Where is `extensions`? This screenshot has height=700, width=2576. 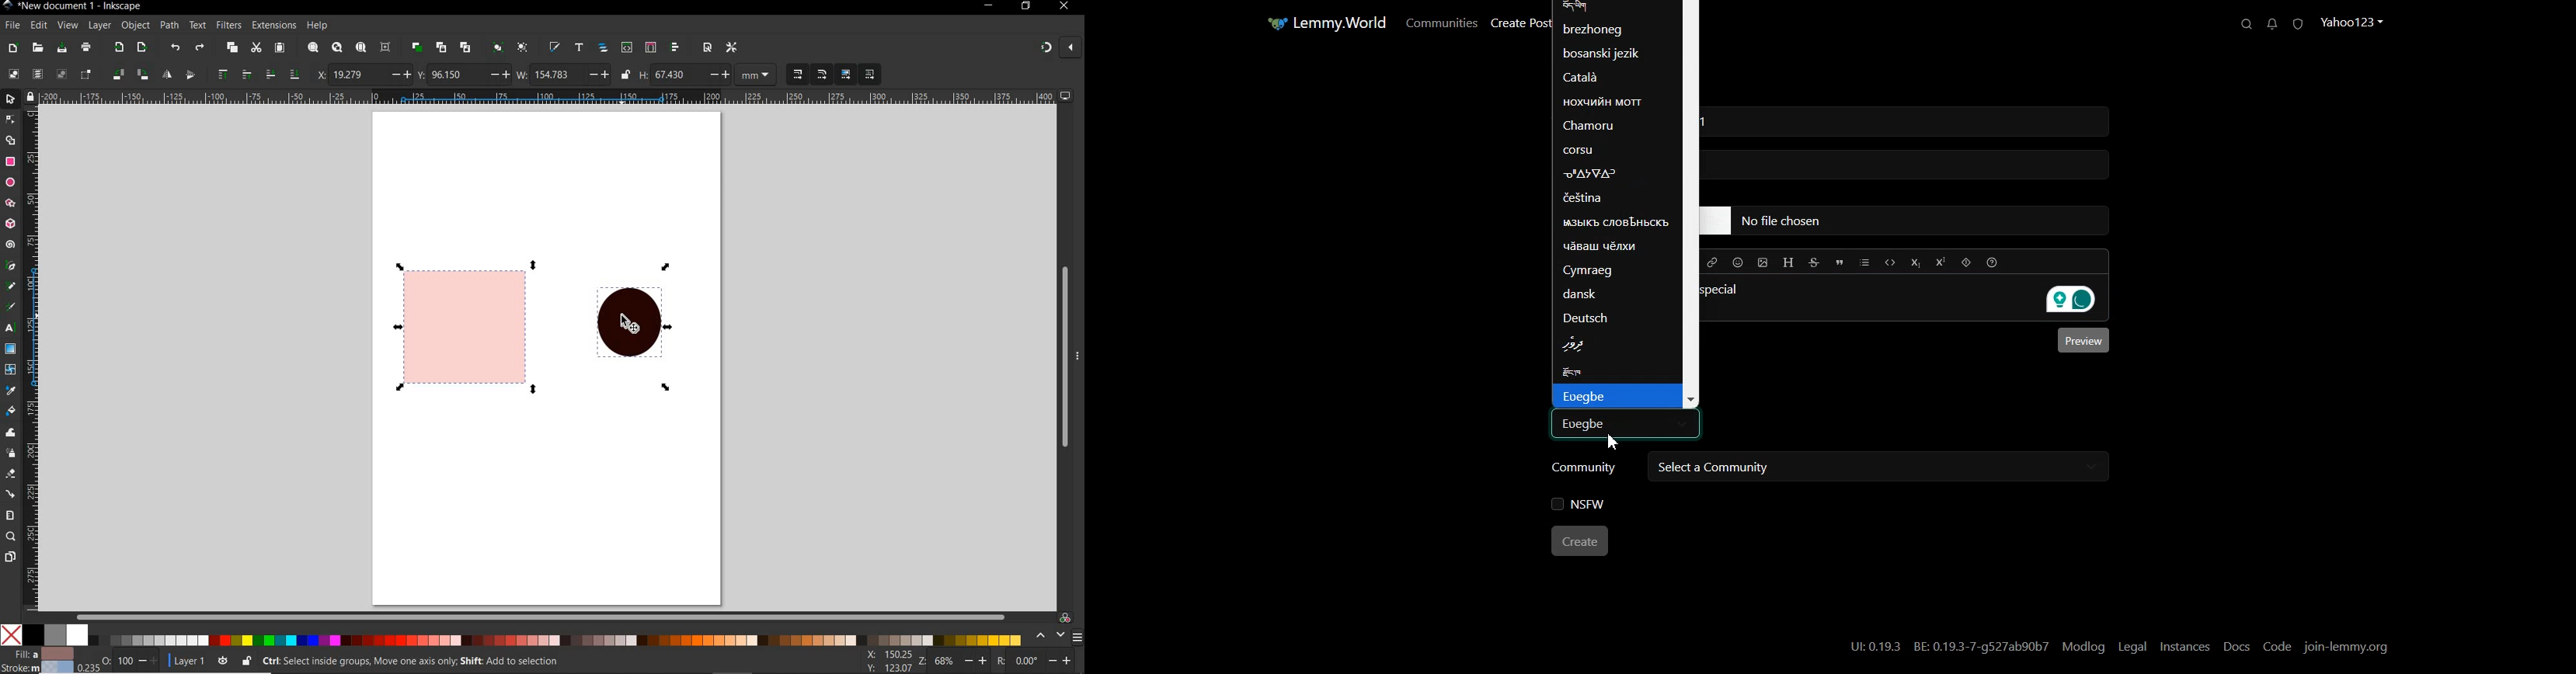
extensions is located at coordinates (273, 25).